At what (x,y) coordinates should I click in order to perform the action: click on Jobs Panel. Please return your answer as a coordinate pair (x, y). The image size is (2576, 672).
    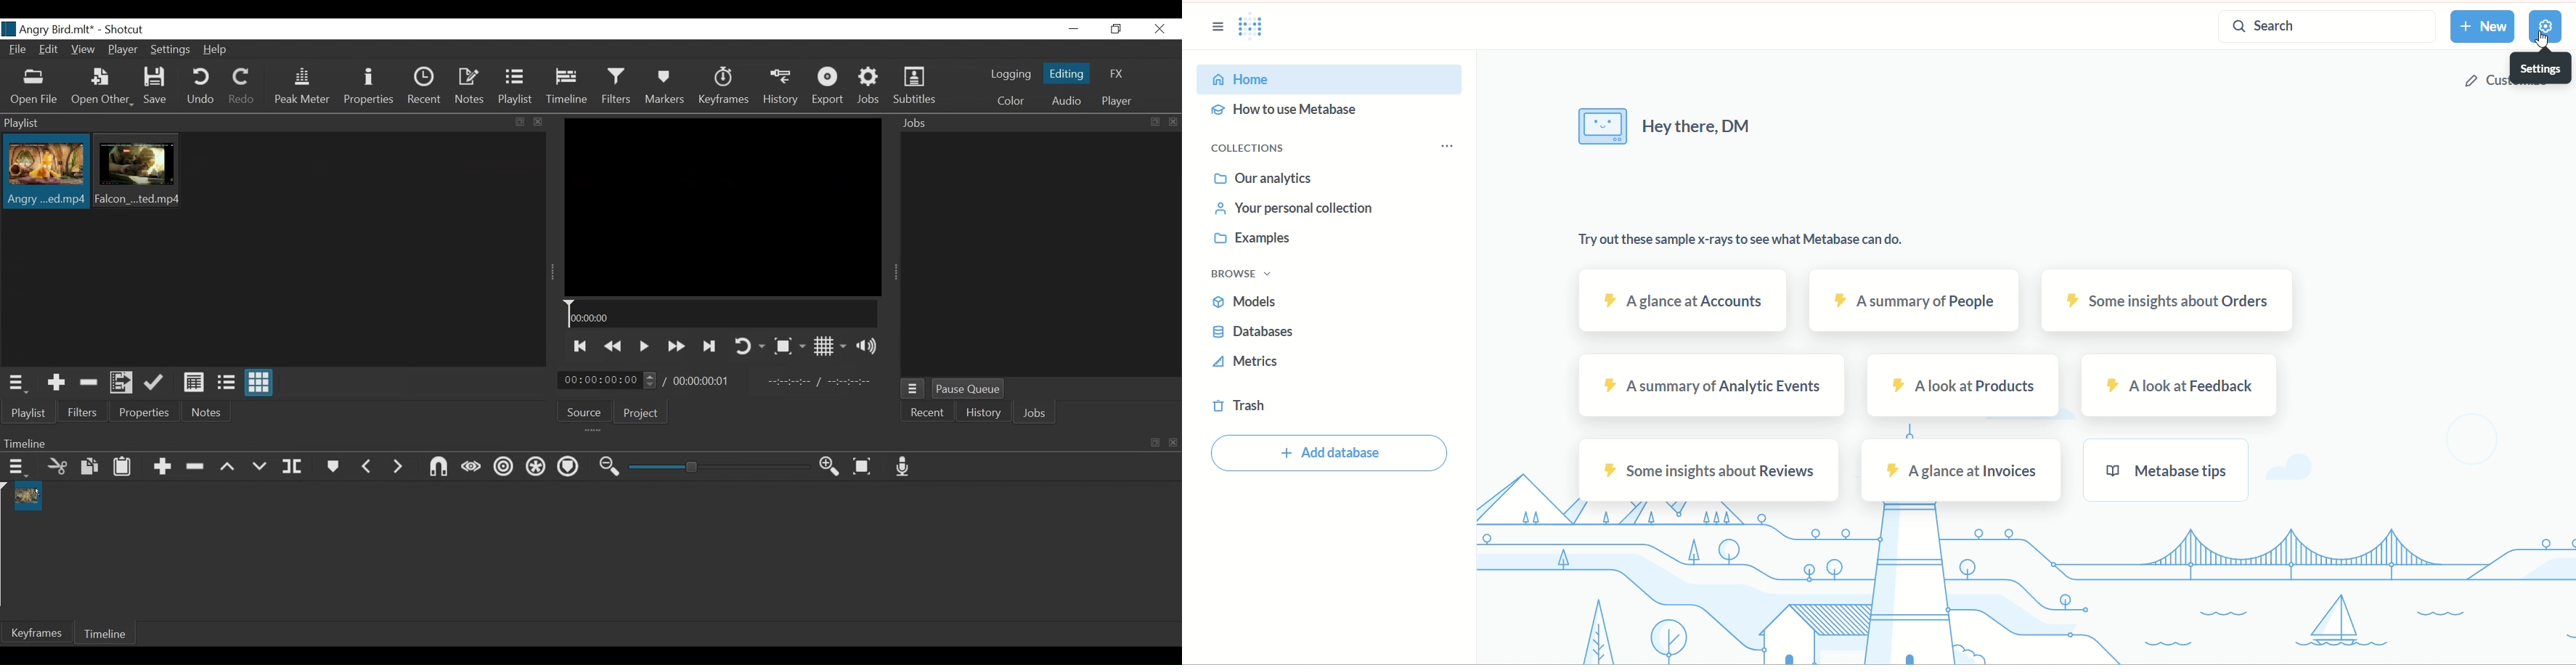
    Looking at the image, I should click on (1039, 256).